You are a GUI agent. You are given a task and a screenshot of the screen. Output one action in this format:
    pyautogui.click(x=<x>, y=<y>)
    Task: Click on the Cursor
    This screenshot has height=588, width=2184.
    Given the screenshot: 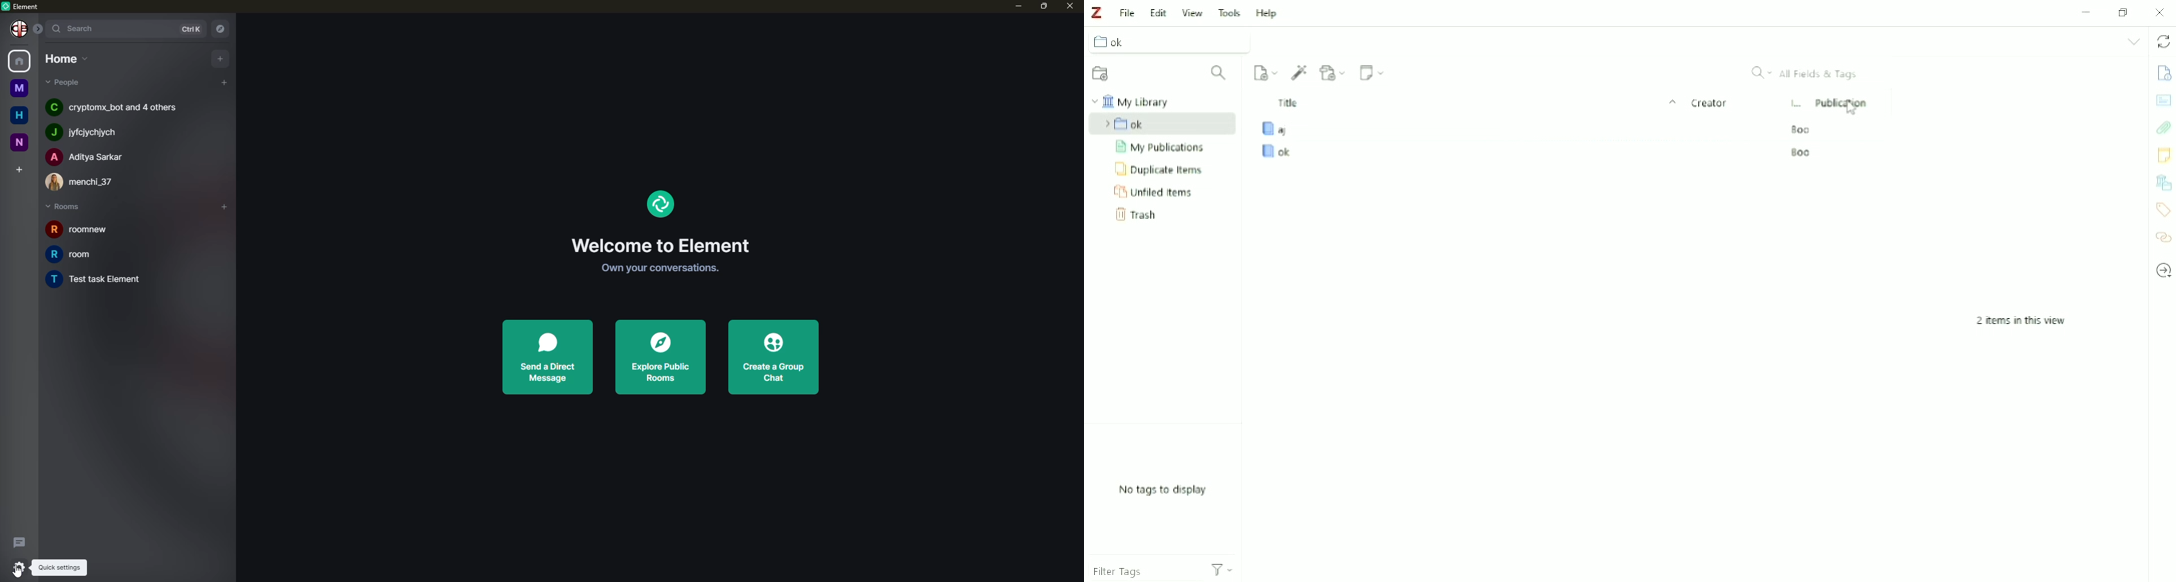 What is the action you would take?
    pyautogui.click(x=1852, y=107)
    